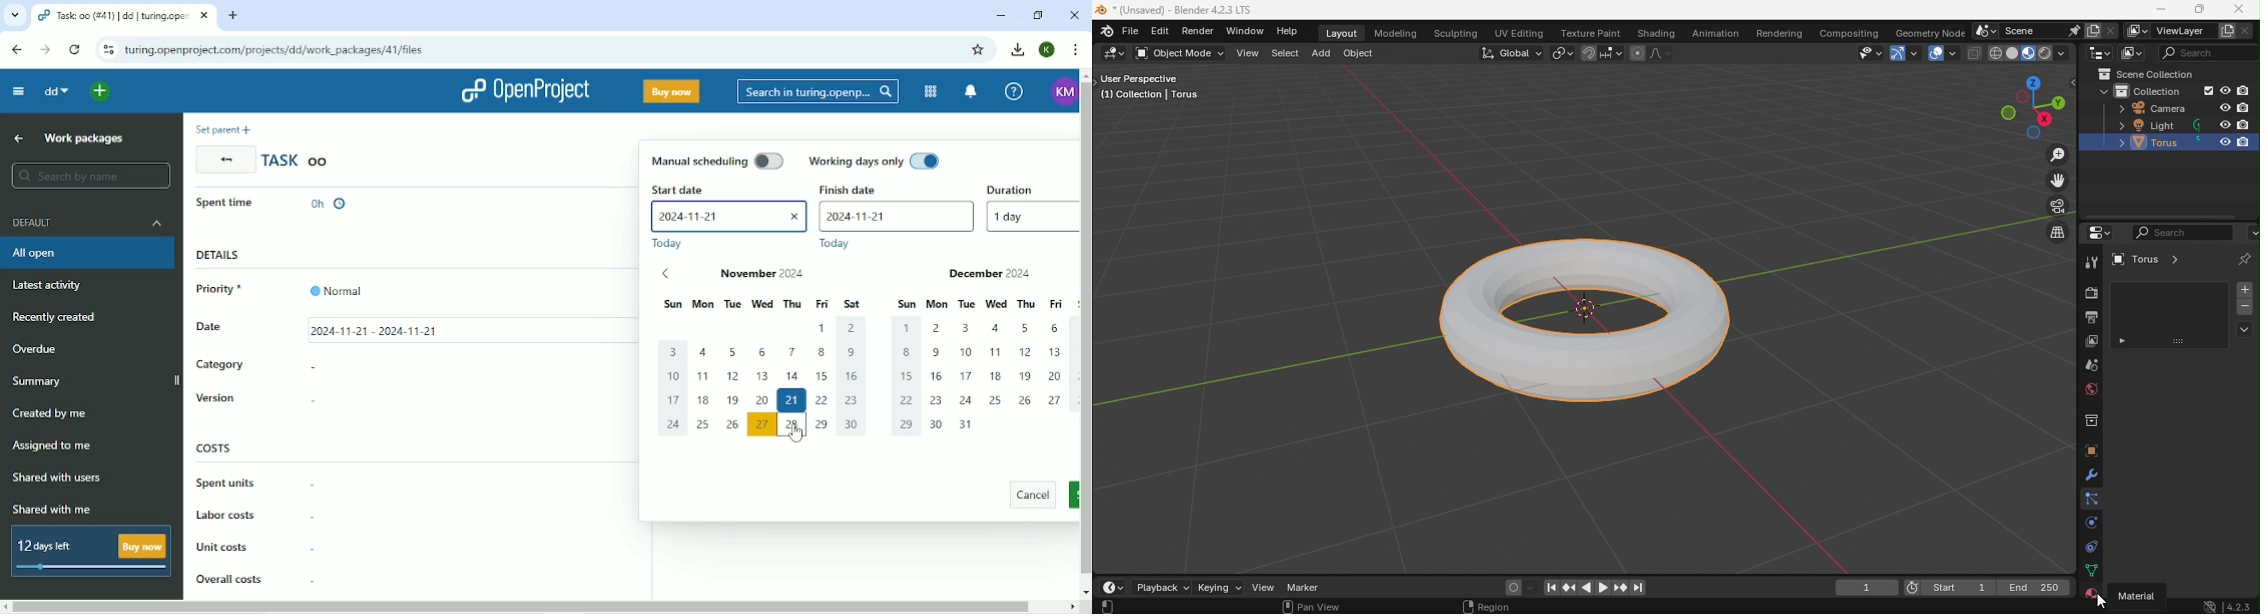 This screenshot has height=616, width=2268. What do you see at coordinates (1587, 52) in the screenshot?
I see `Snap` at bounding box center [1587, 52].